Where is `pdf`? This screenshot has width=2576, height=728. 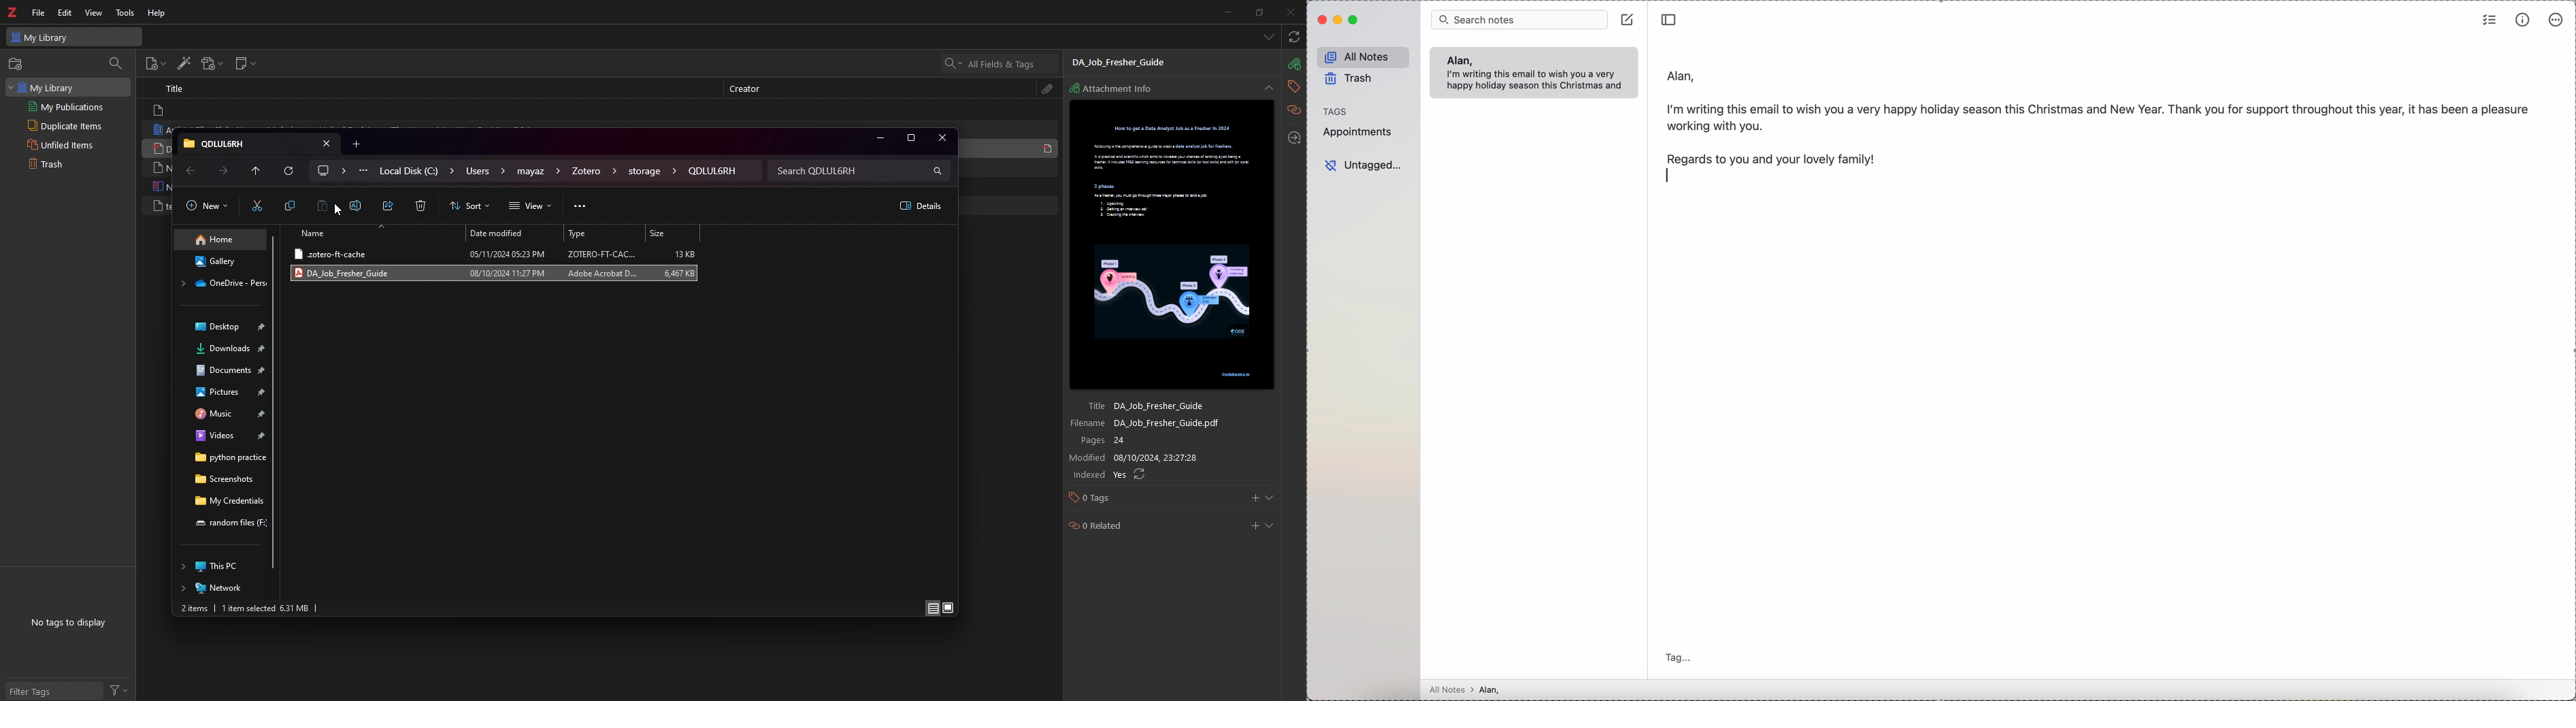 pdf is located at coordinates (1047, 148).